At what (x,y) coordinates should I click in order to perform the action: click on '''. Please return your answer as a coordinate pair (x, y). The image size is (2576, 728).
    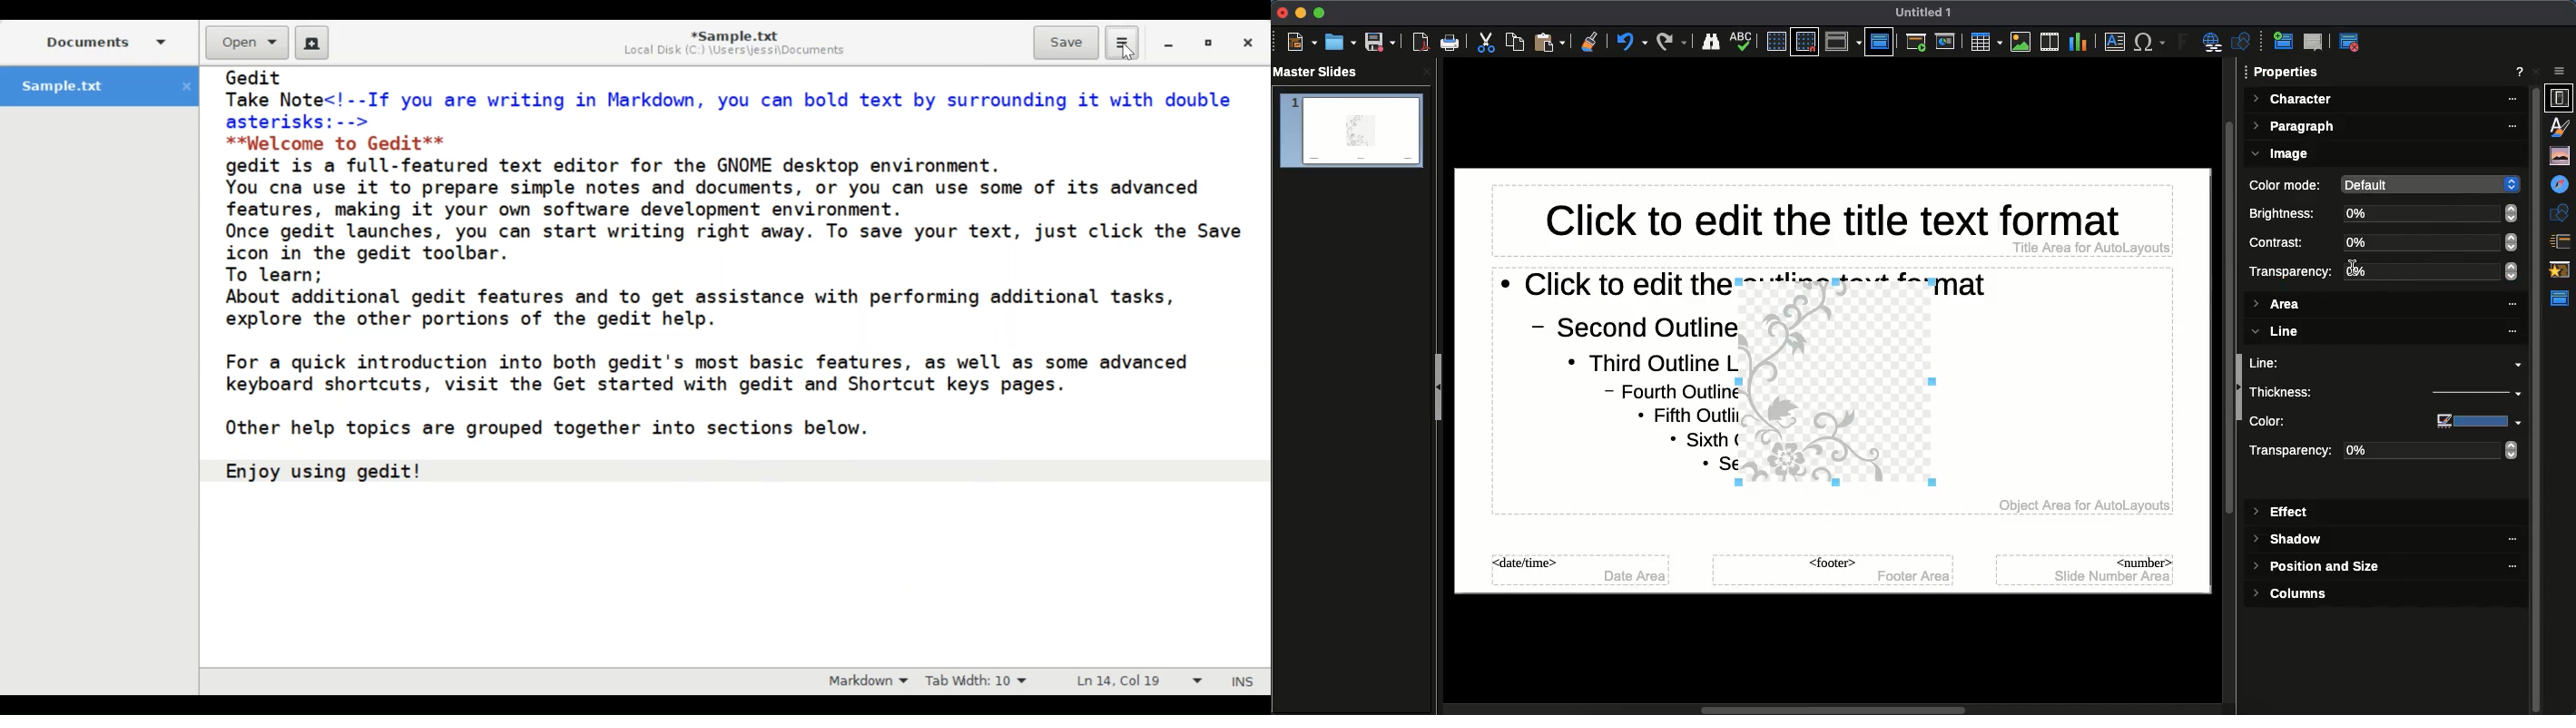
    Looking at the image, I should click on (2502, 567).